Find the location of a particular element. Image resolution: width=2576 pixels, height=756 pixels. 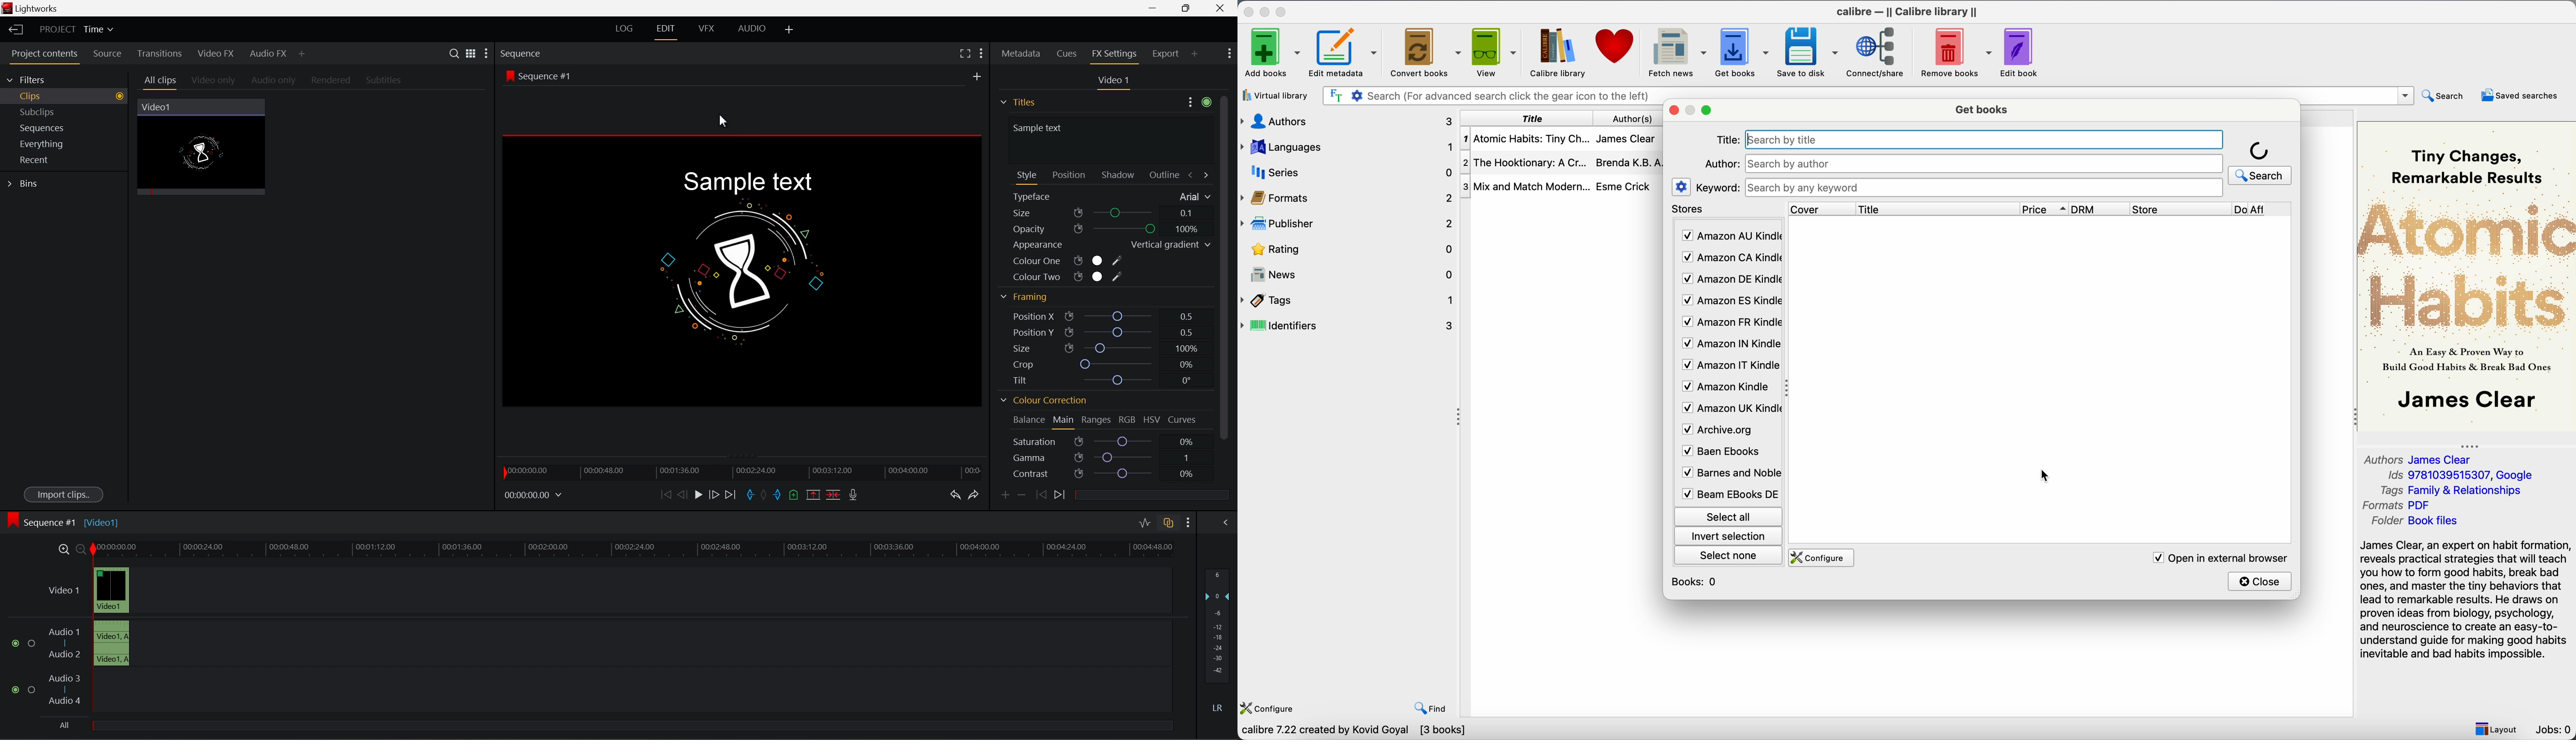

add keyframe at the current position is located at coordinates (1006, 494).